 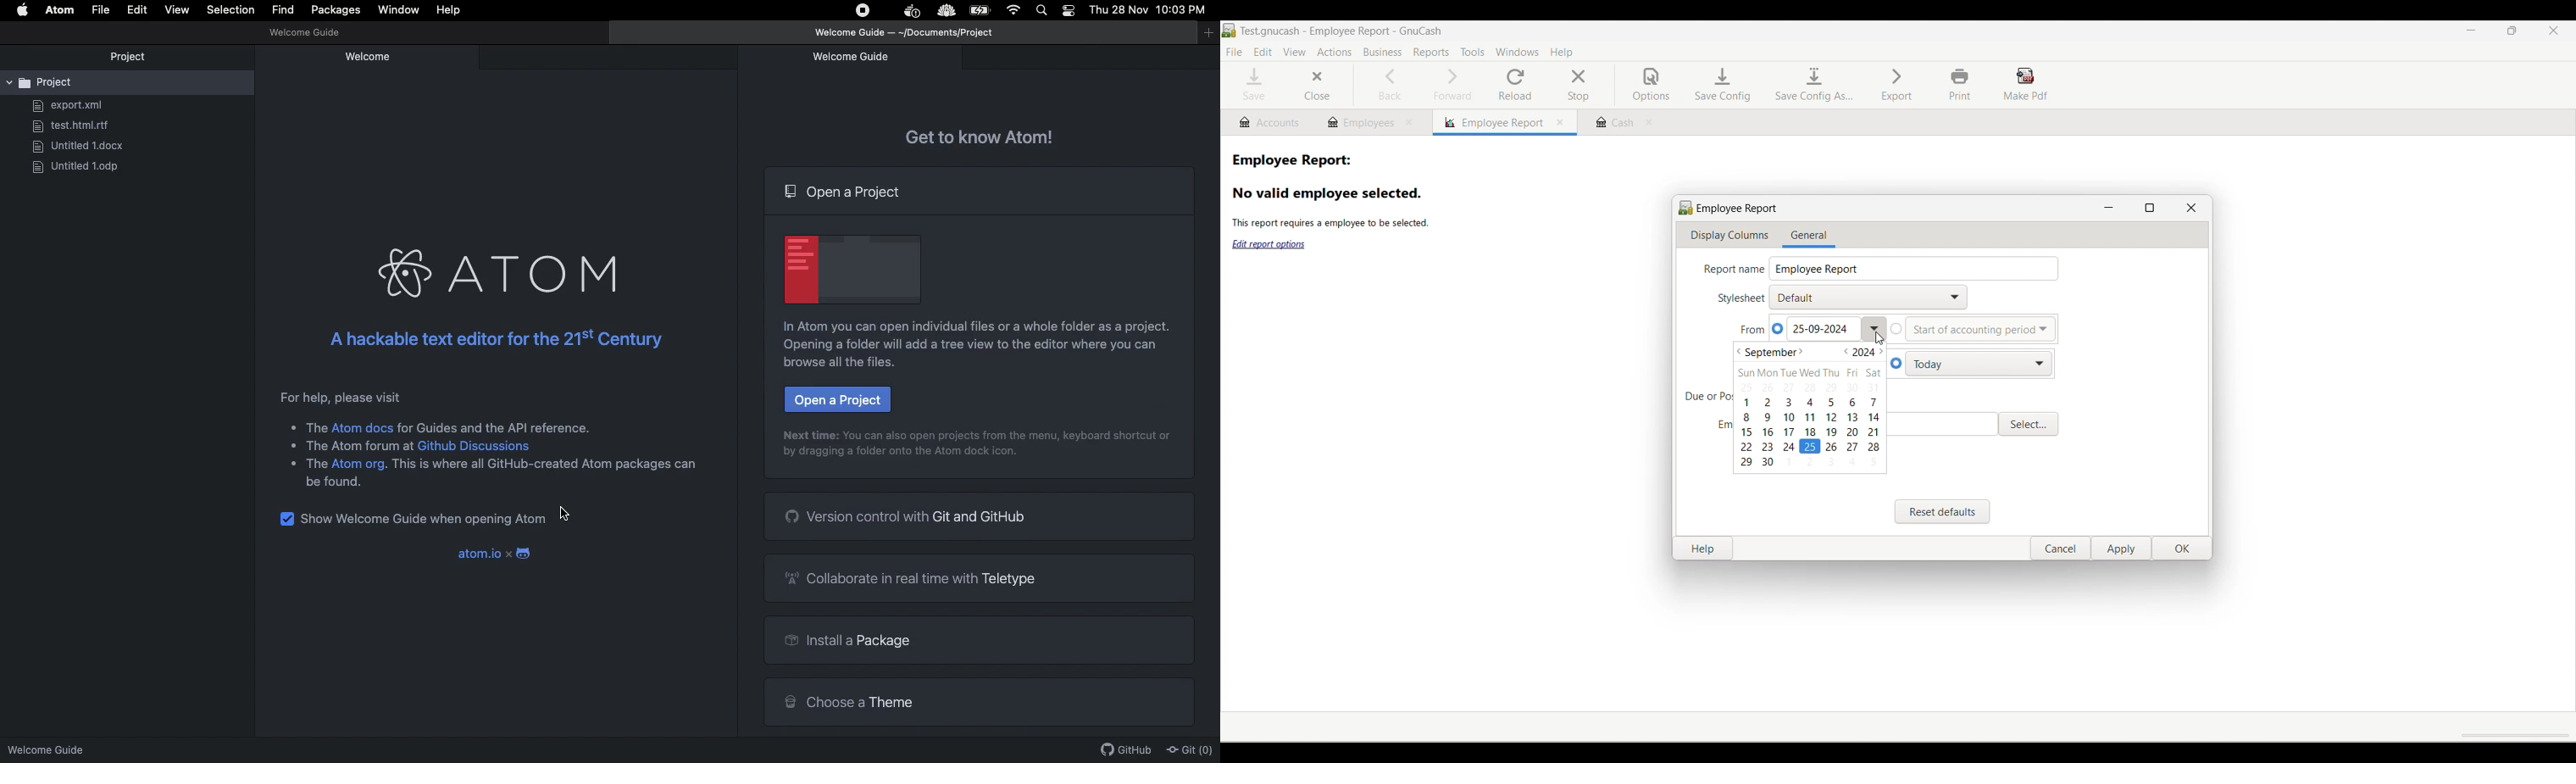 I want to click on stops, so click(x=865, y=13).